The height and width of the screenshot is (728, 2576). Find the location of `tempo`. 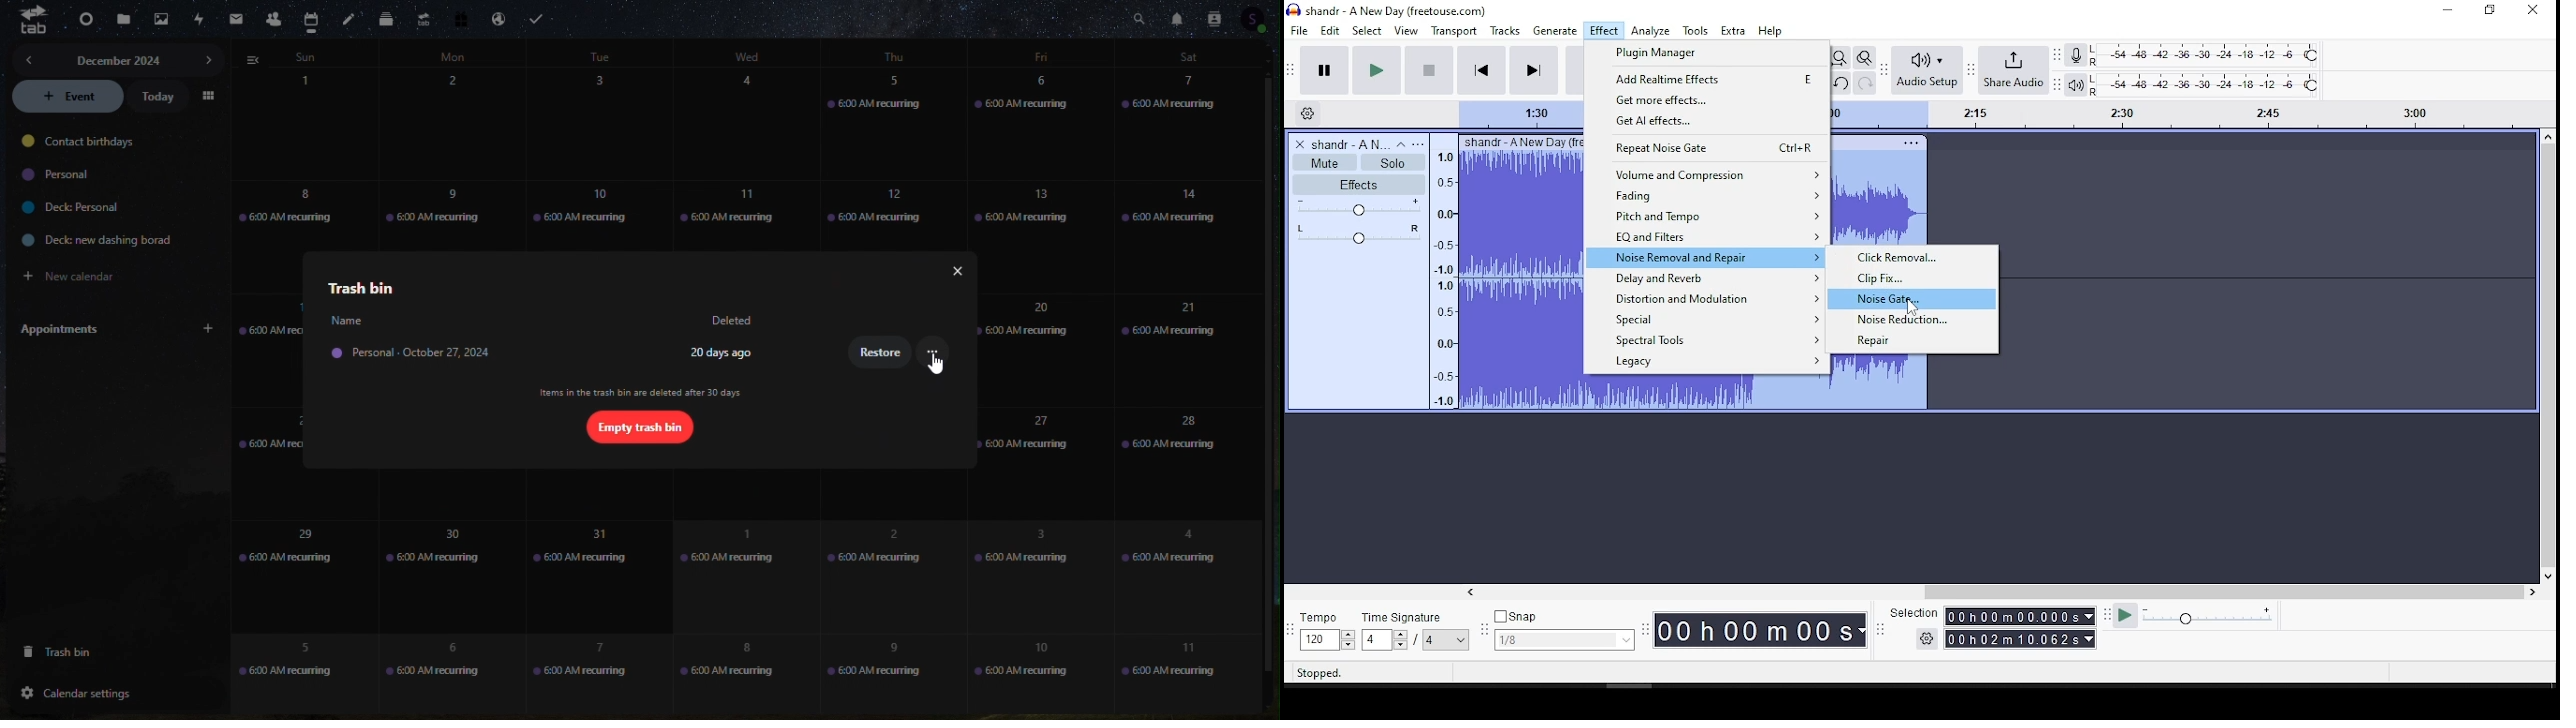

tempo is located at coordinates (1326, 630).